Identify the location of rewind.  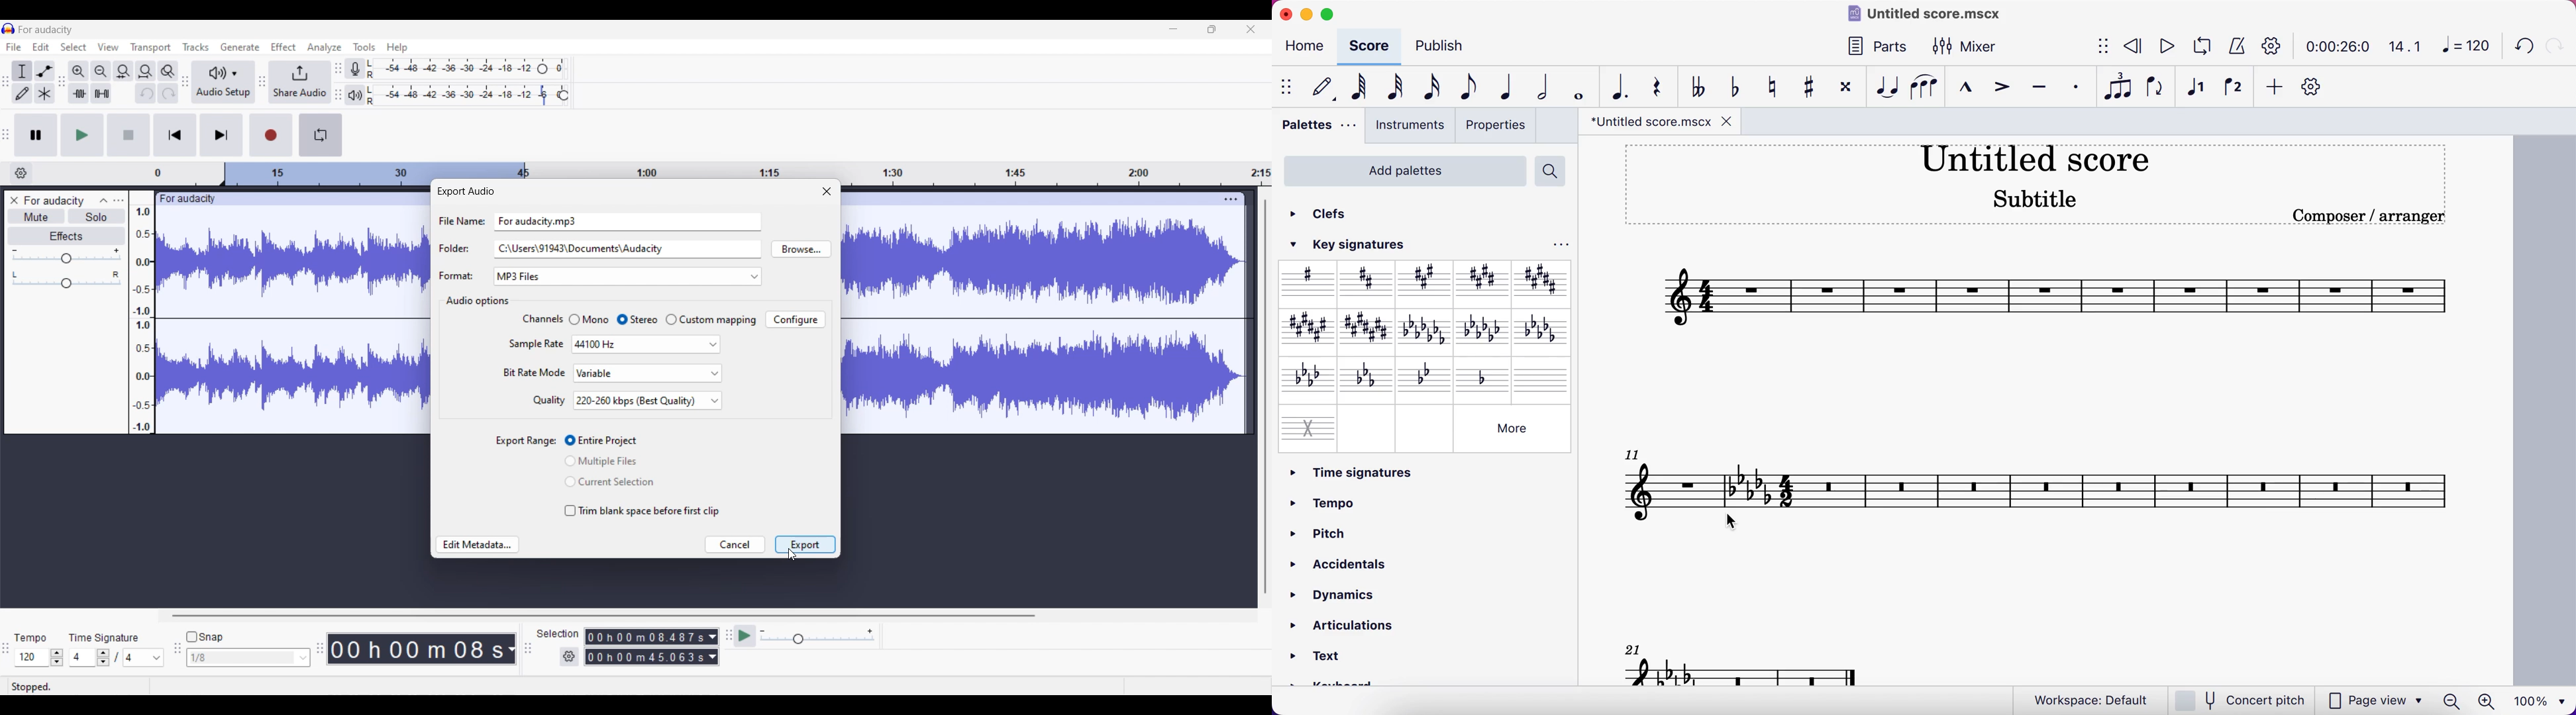
(2133, 46).